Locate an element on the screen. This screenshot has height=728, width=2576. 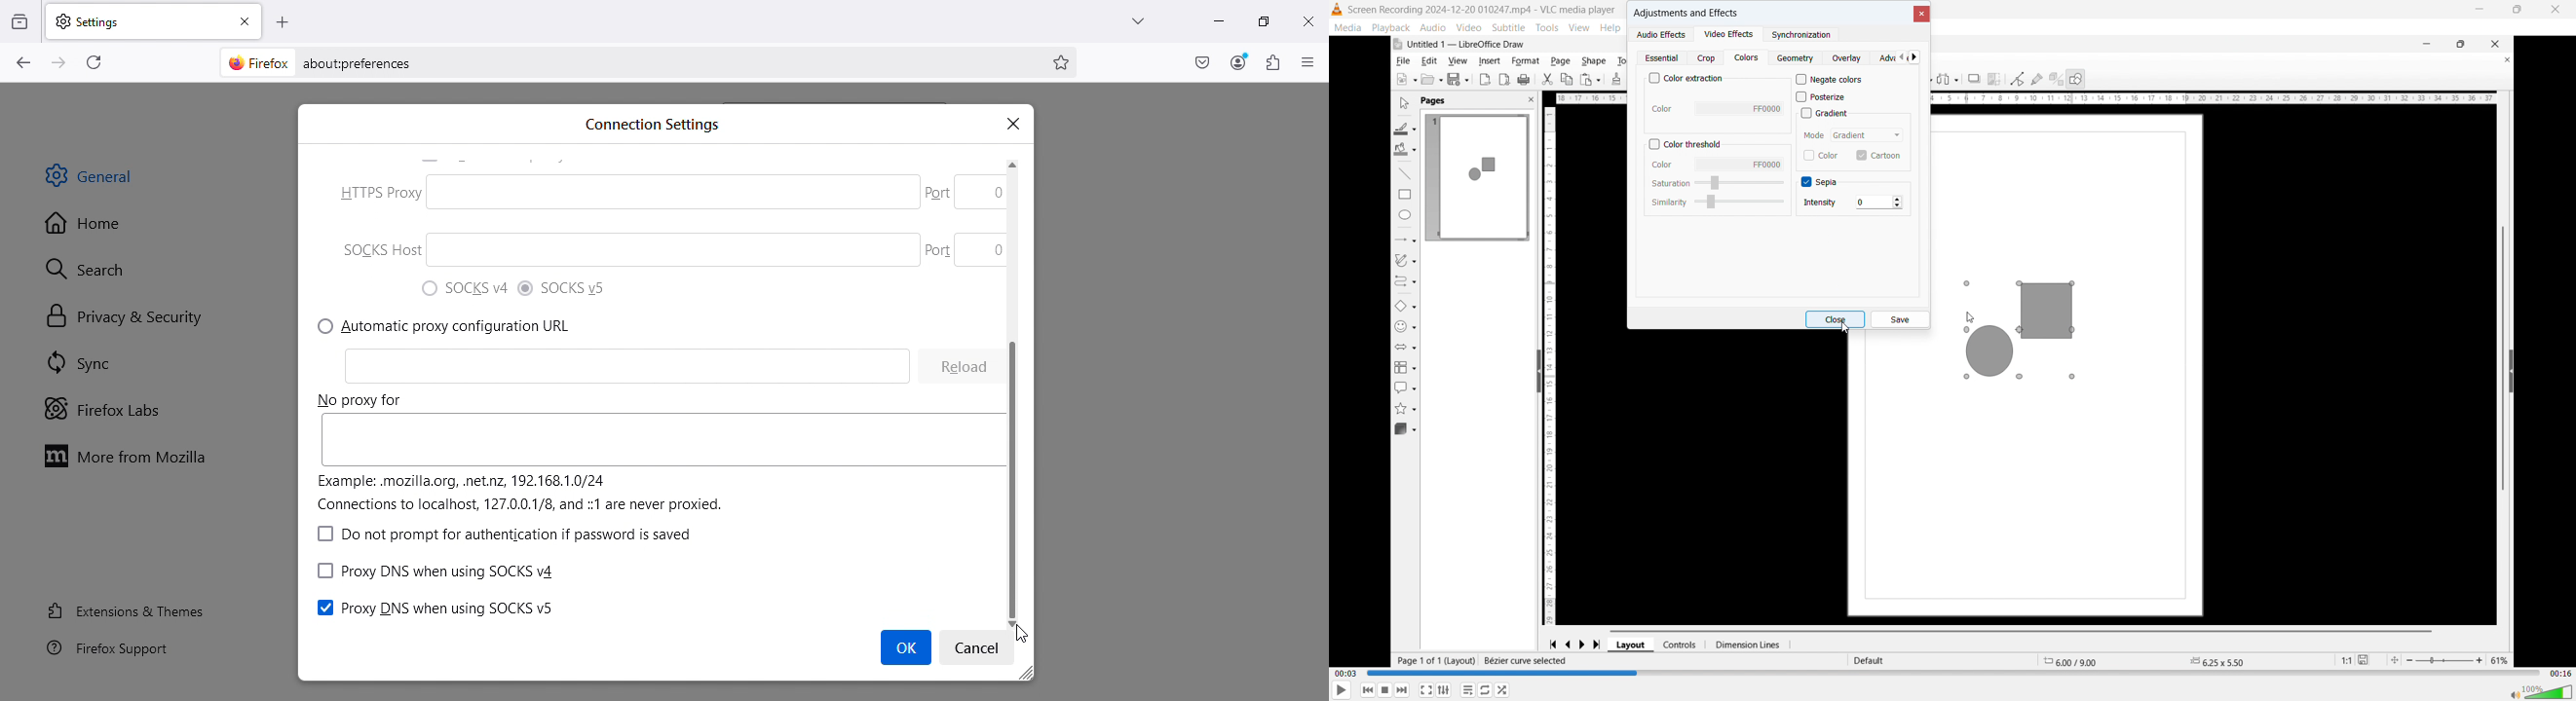
Intensity set at 0 is located at coordinates (1880, 202).